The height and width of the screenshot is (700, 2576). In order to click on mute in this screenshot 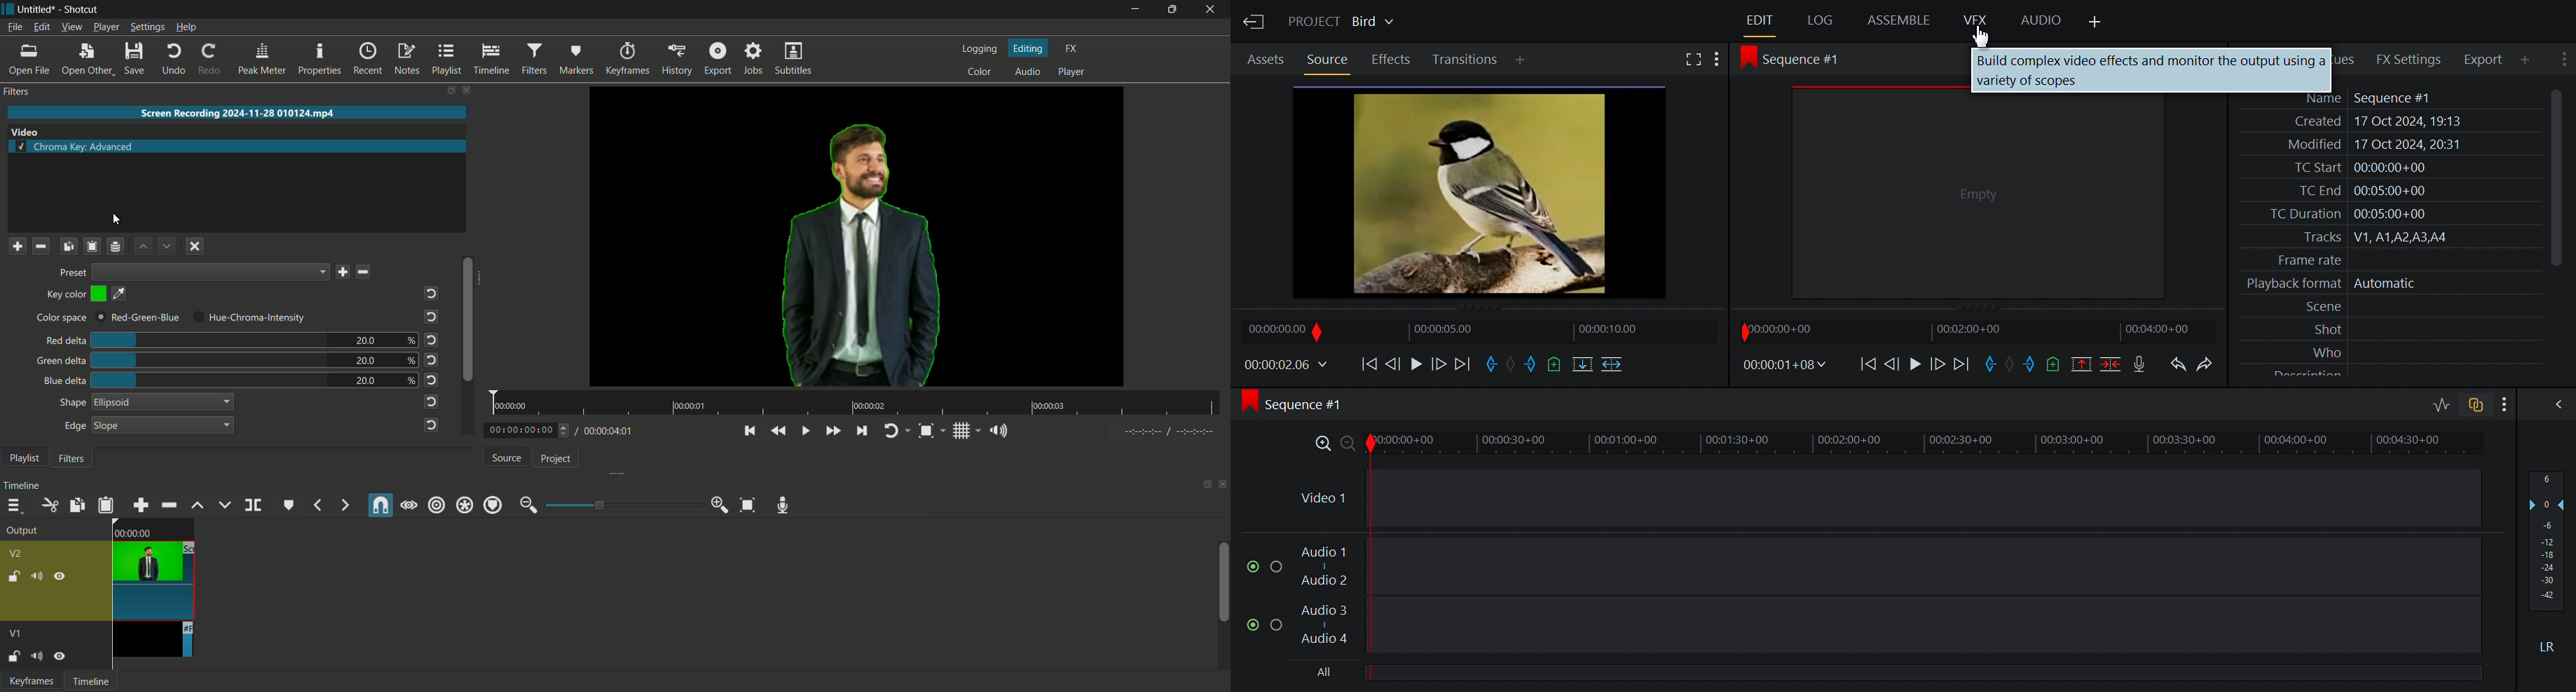, I will do `click(35, 576)`.